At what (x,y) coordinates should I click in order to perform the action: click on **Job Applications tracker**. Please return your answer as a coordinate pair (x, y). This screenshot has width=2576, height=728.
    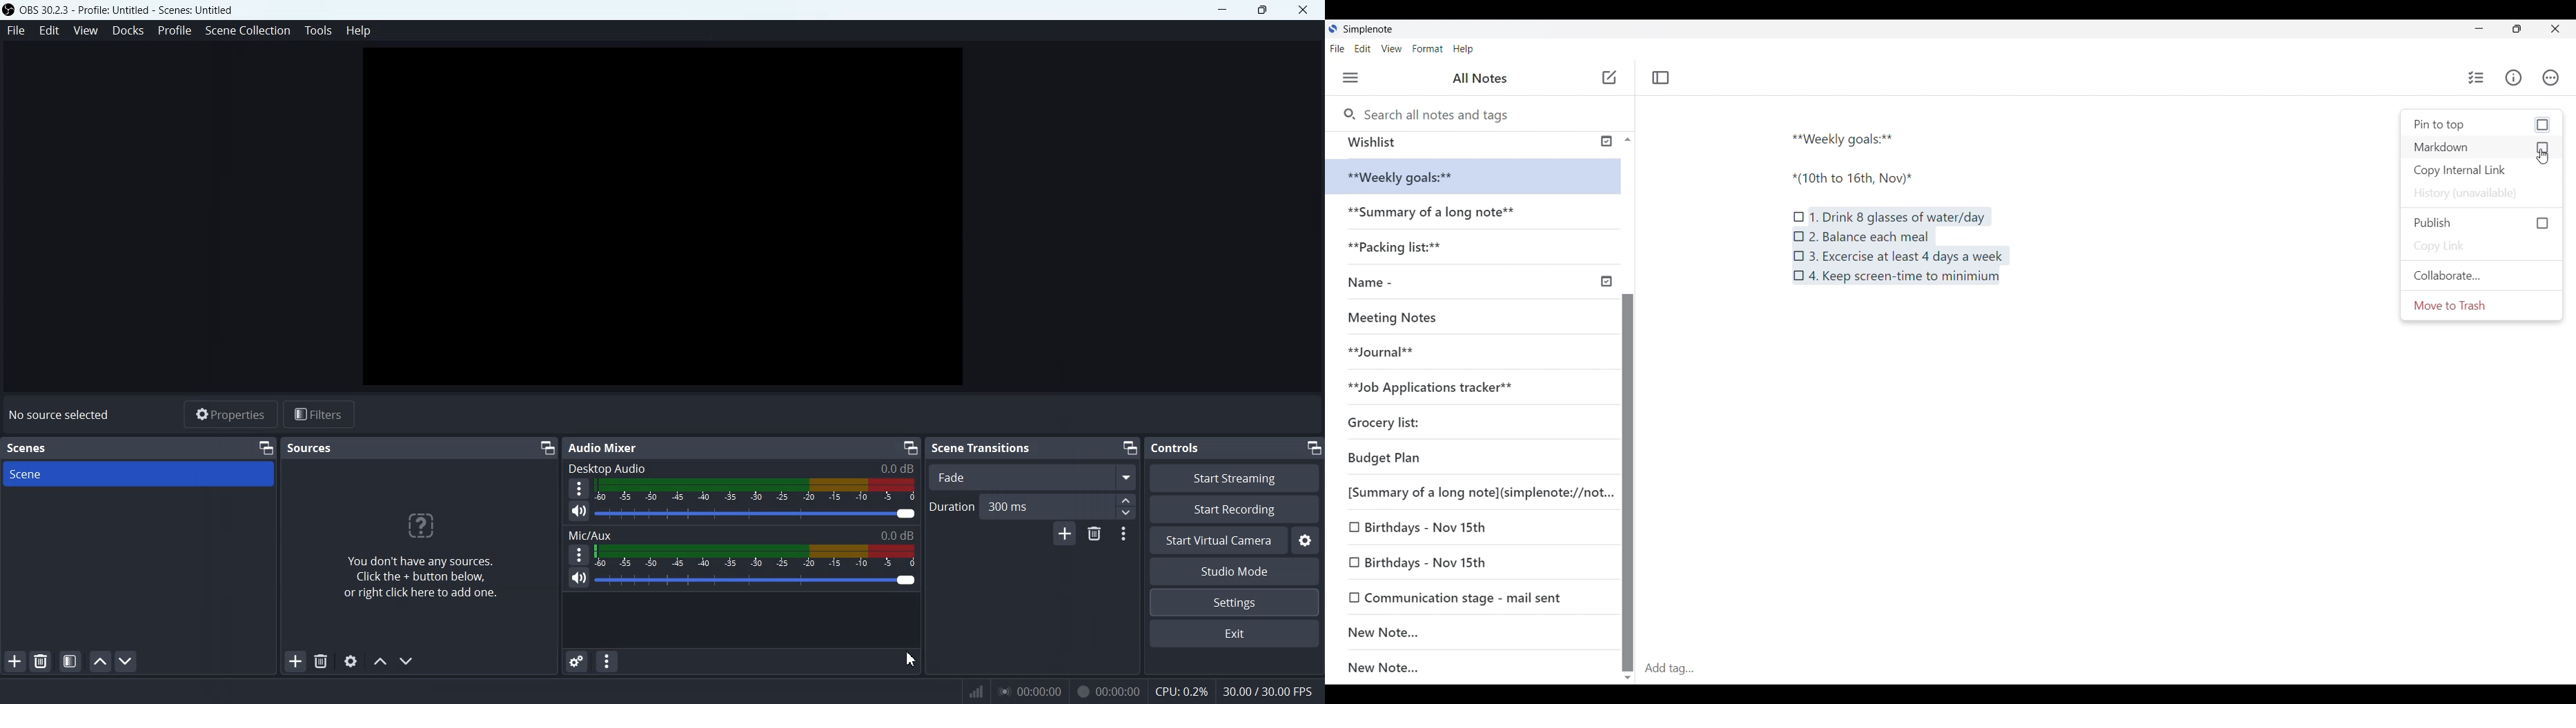
    Looking at the image, I should click on (1443, 387).